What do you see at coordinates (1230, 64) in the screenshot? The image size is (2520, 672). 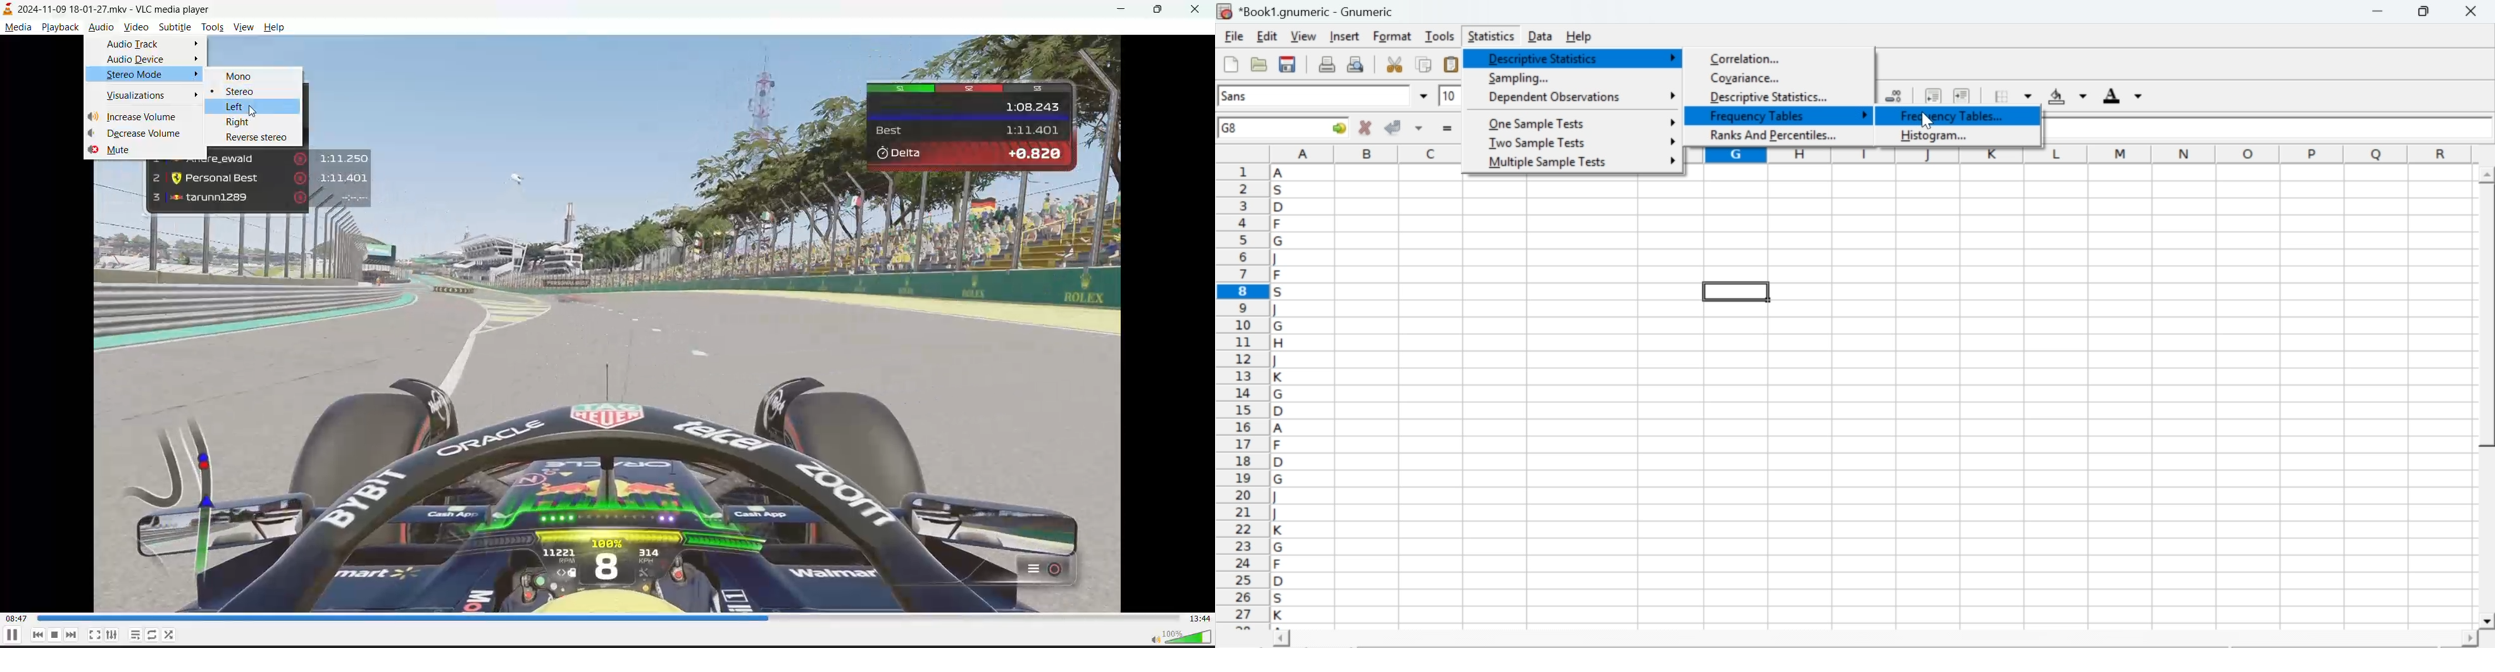 I see `new` at bounding box center [1230, 64].